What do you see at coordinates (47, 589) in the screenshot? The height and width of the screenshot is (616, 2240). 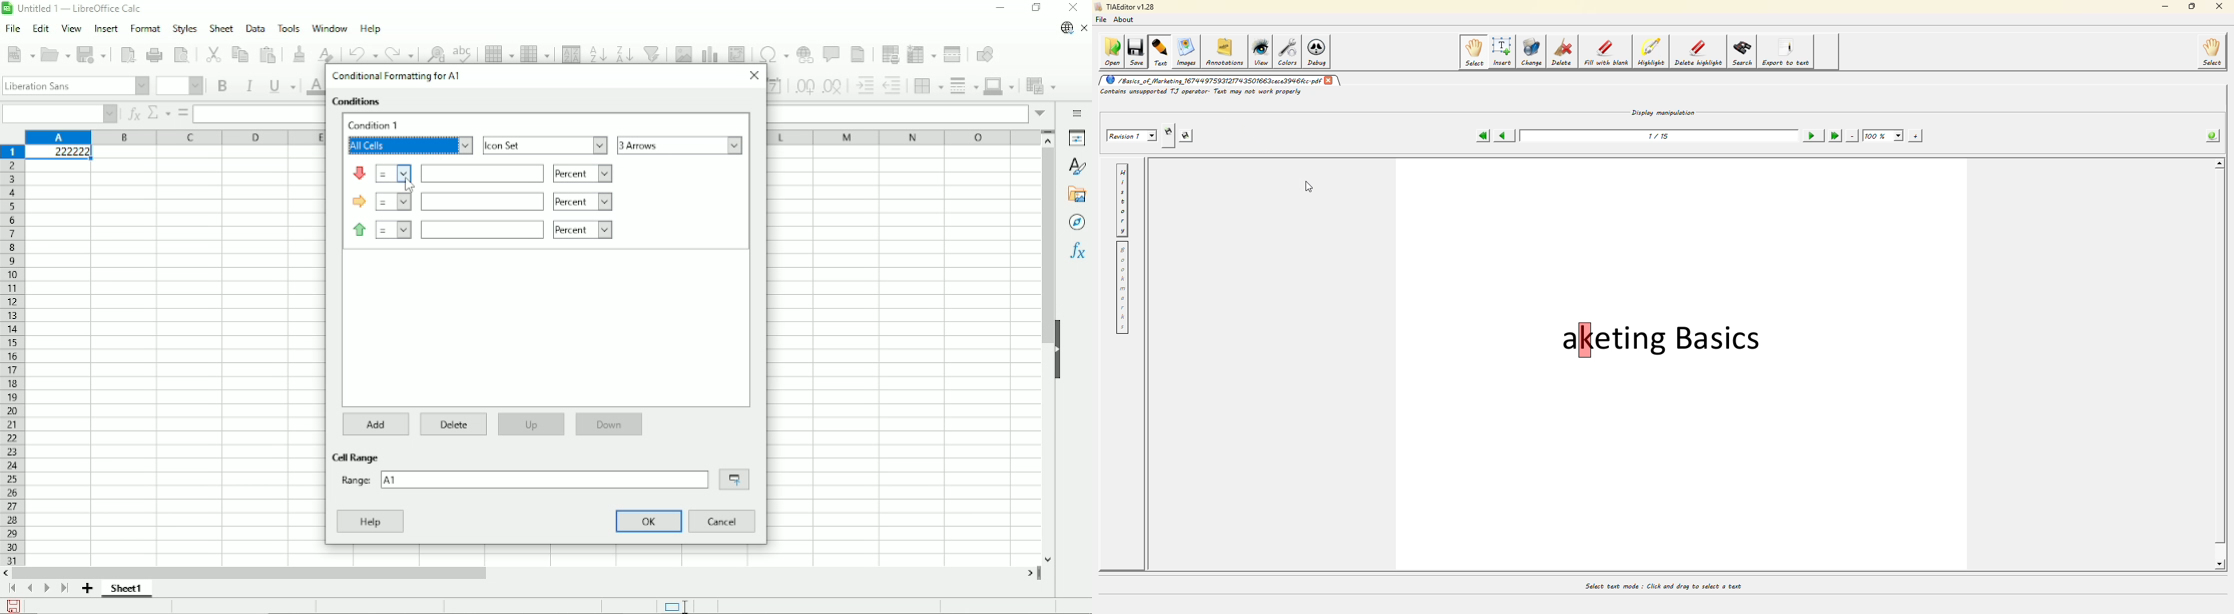 I see `Scroll to next page` at bounding box center [47, 589].